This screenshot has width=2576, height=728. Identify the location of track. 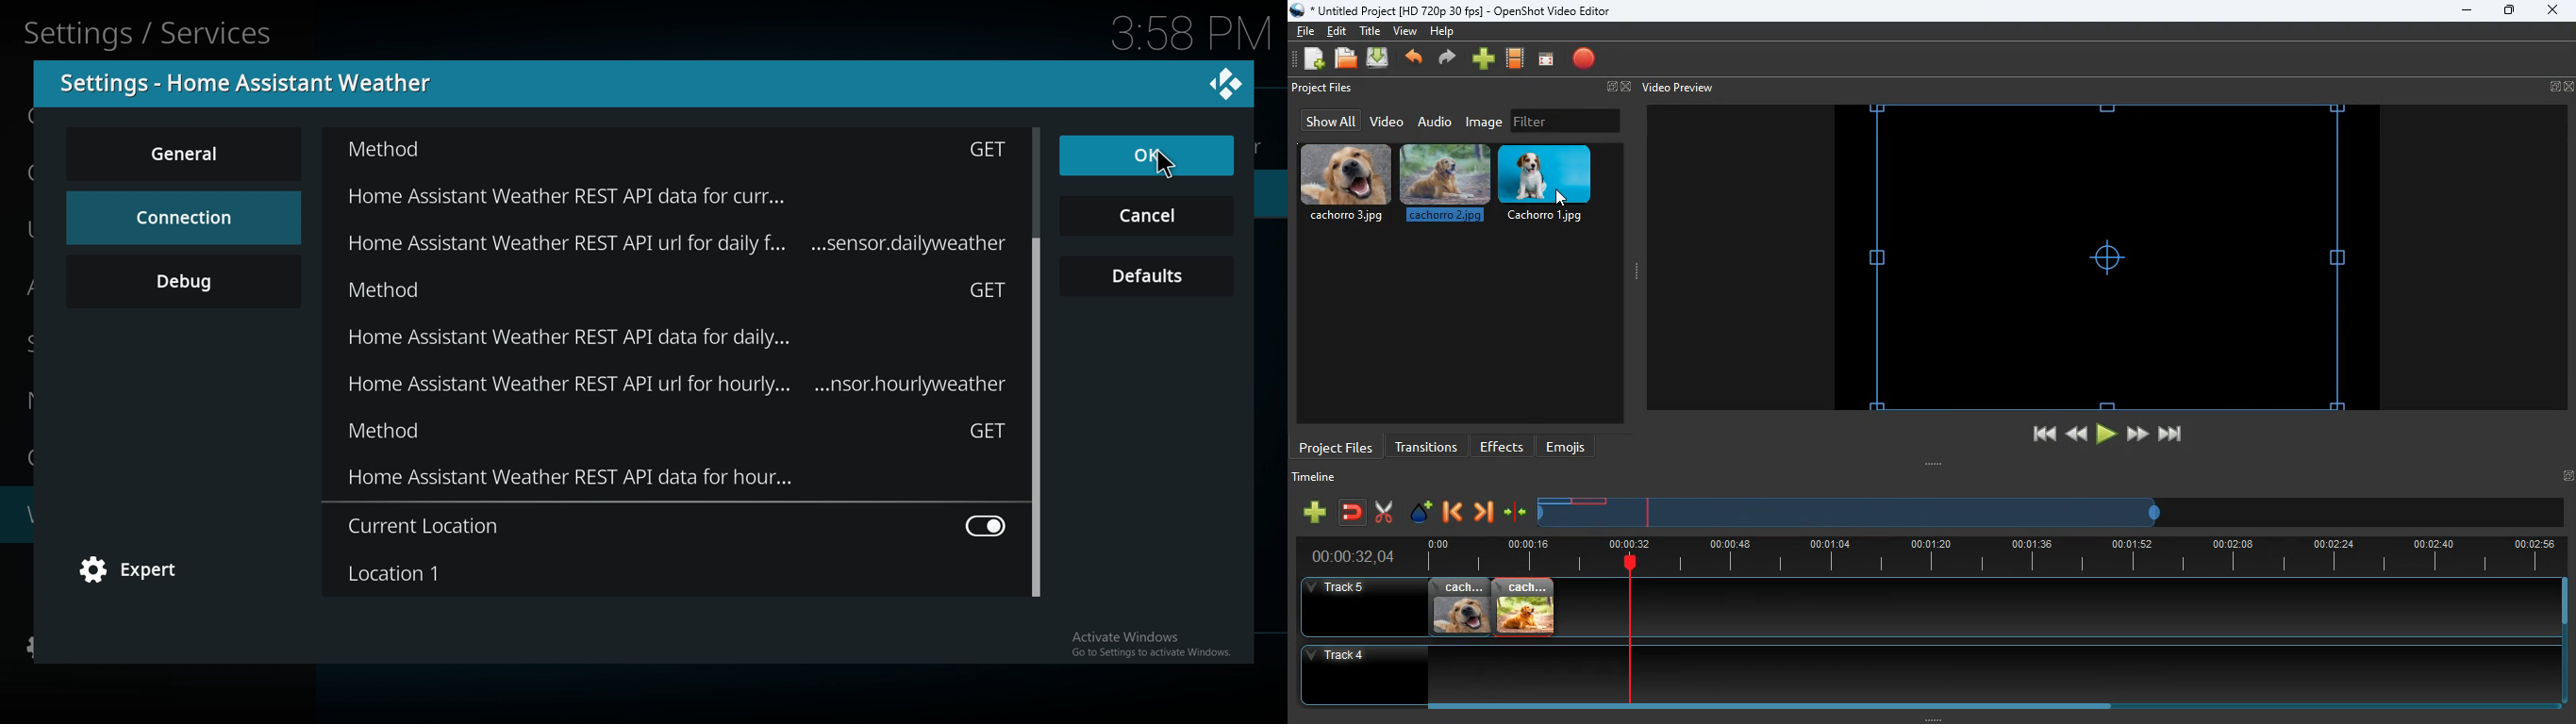
(1913, 674).